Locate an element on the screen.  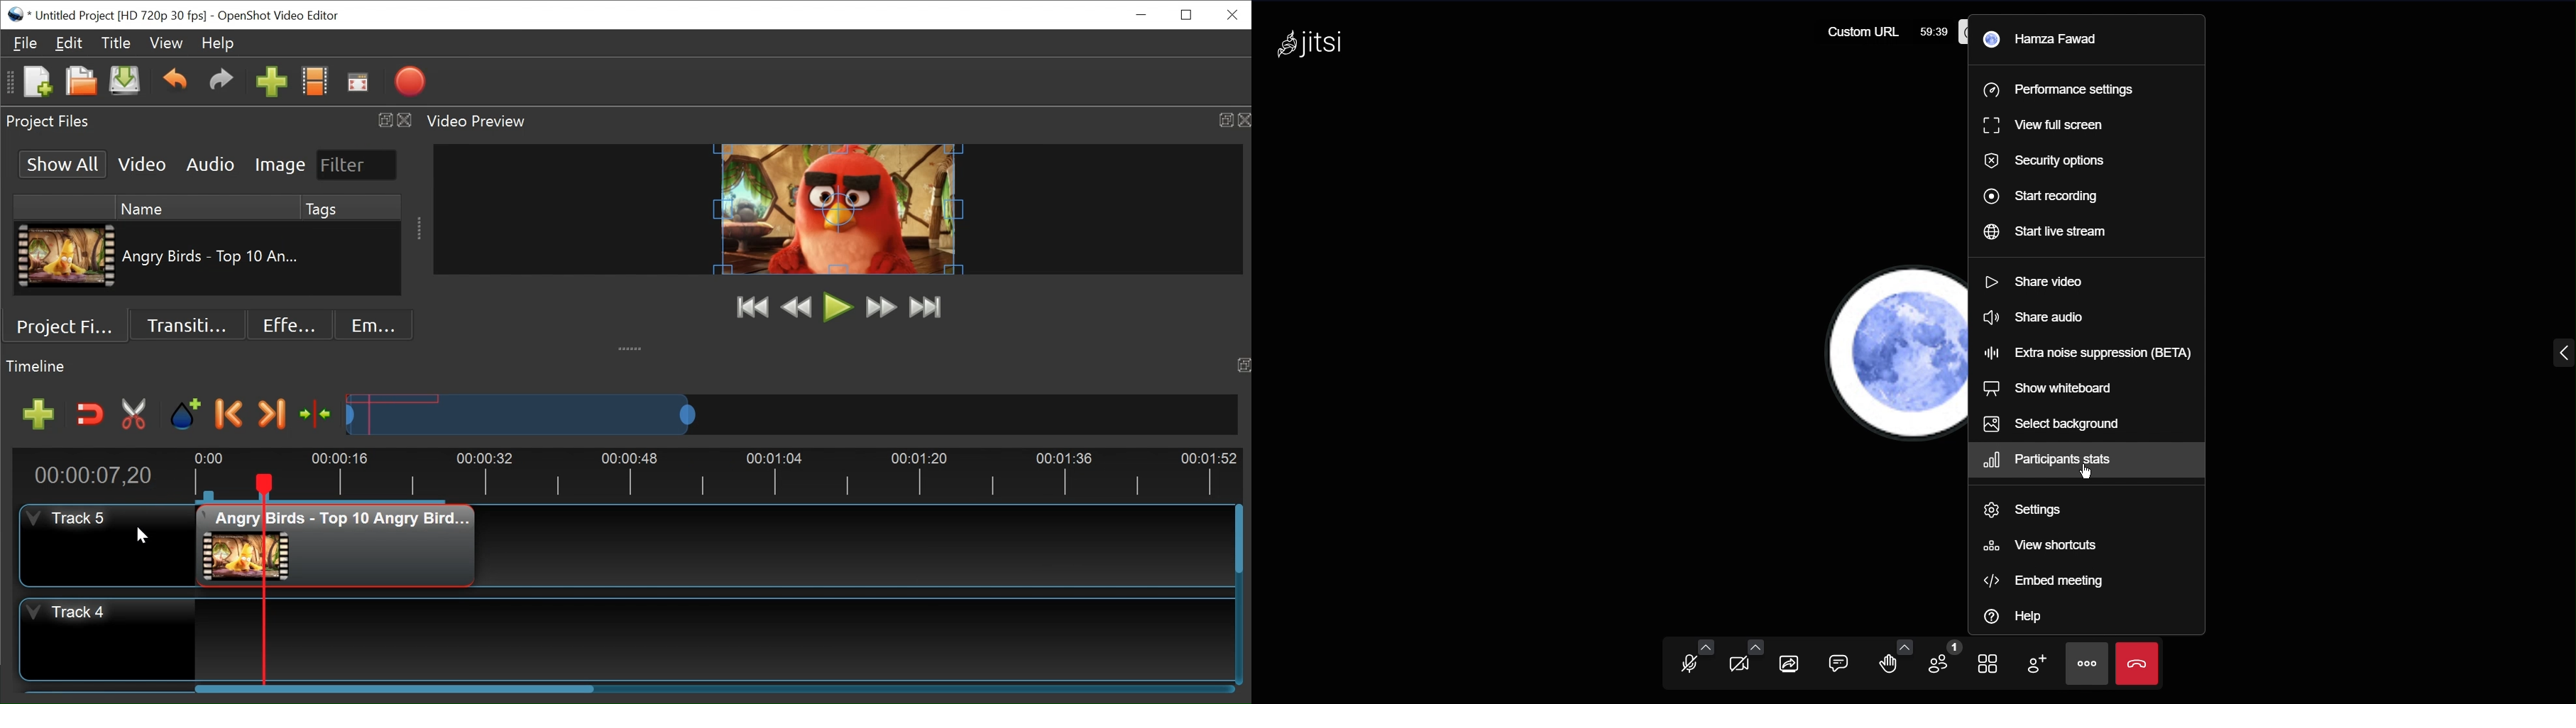
Jump to End is located at coordinates (926, 308).